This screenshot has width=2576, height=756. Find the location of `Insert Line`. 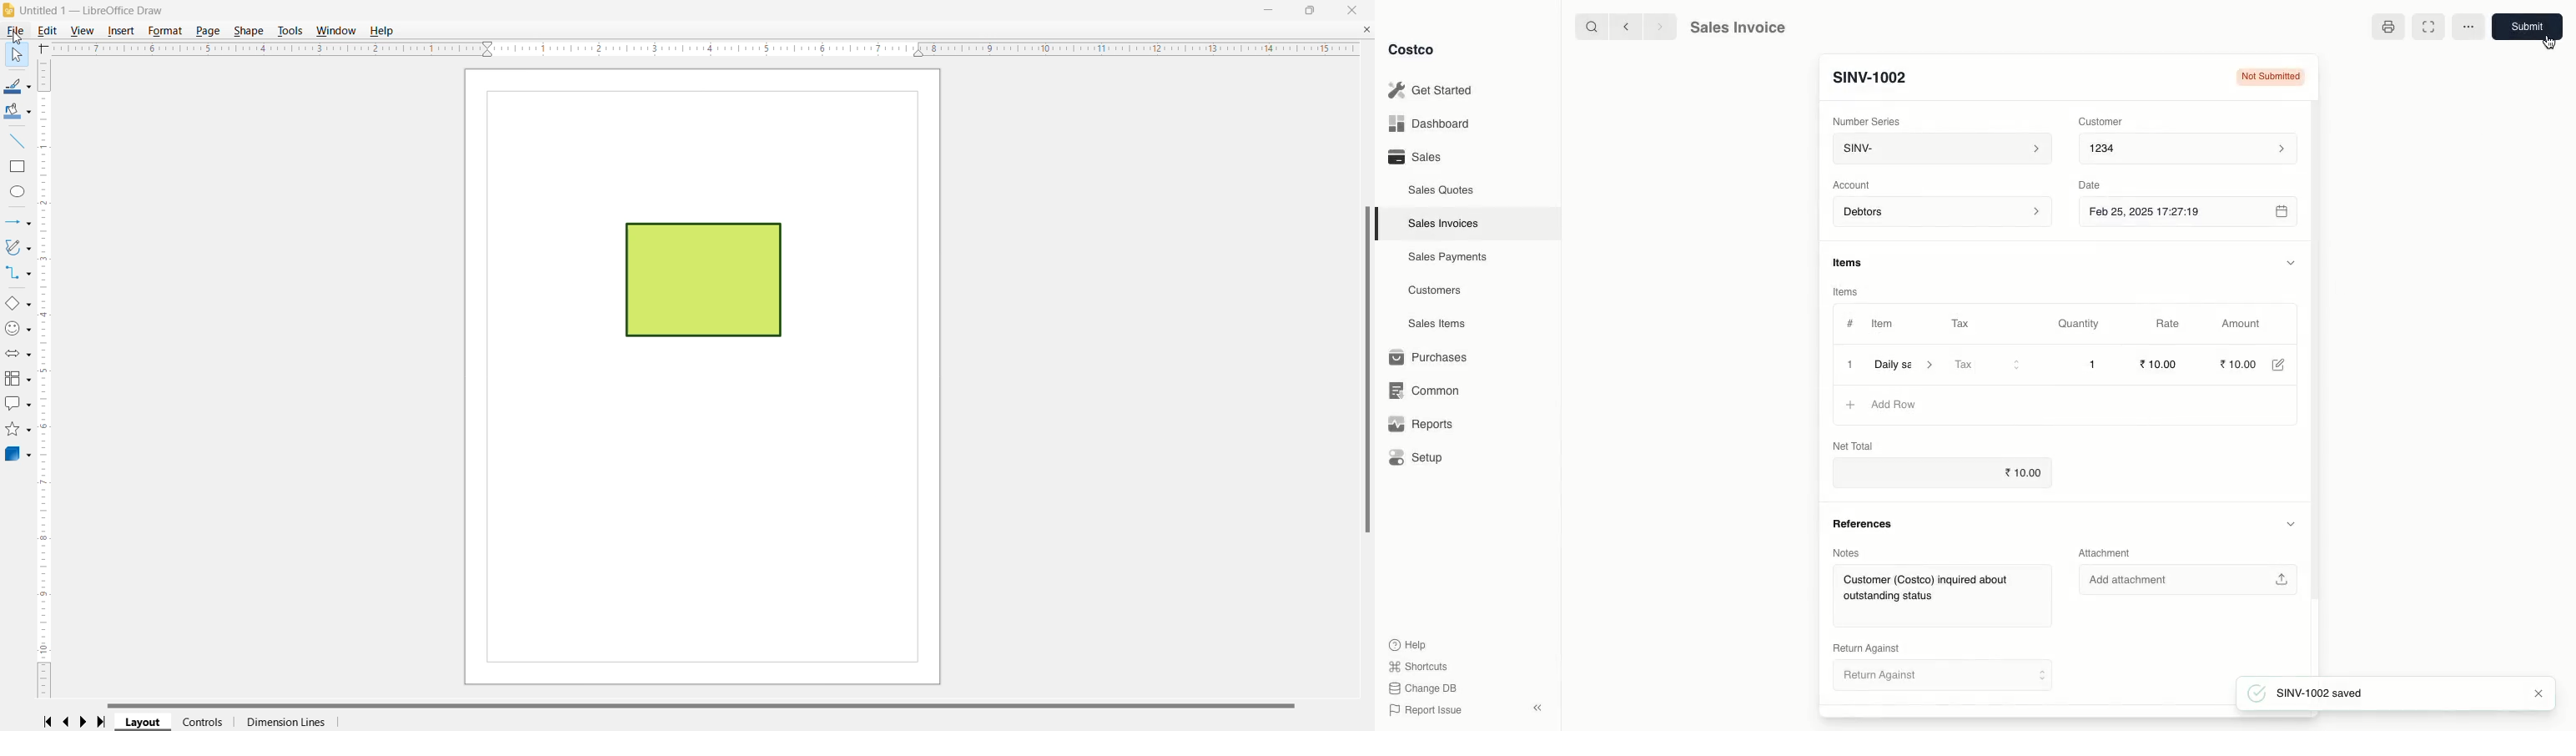

Insert Line is located at coordinates (18, 141).